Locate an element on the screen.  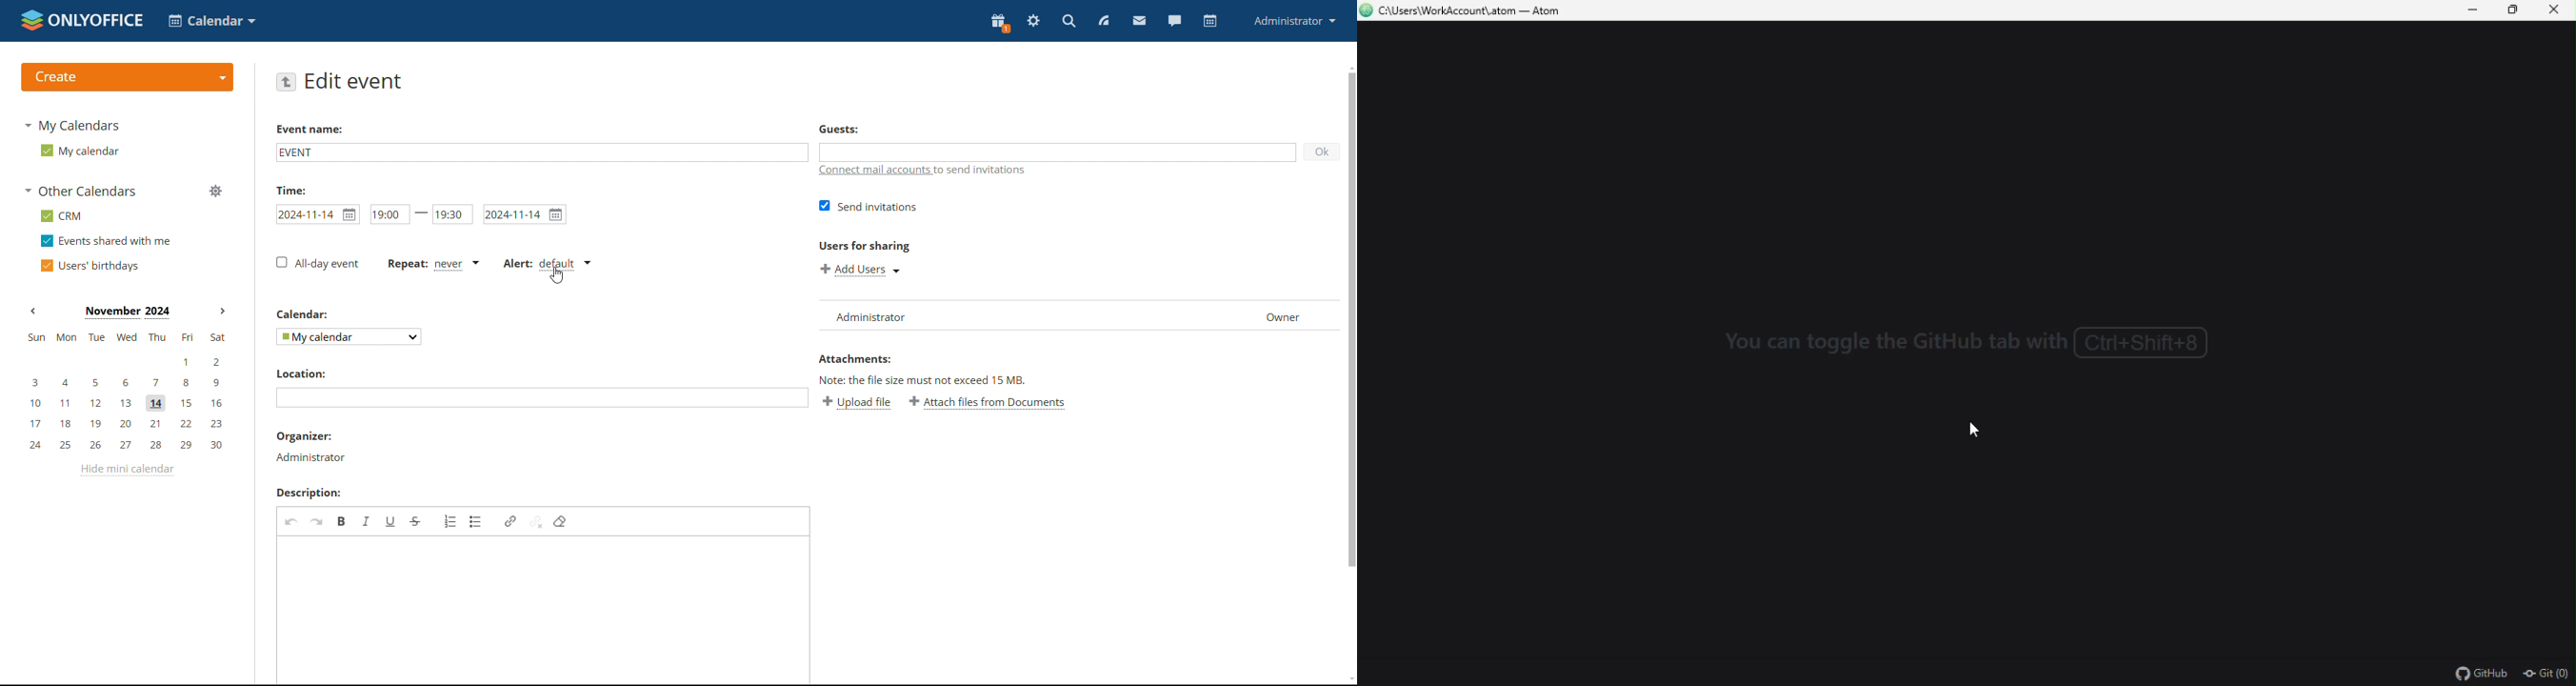
my calendars is located at coordinates (72, 124).